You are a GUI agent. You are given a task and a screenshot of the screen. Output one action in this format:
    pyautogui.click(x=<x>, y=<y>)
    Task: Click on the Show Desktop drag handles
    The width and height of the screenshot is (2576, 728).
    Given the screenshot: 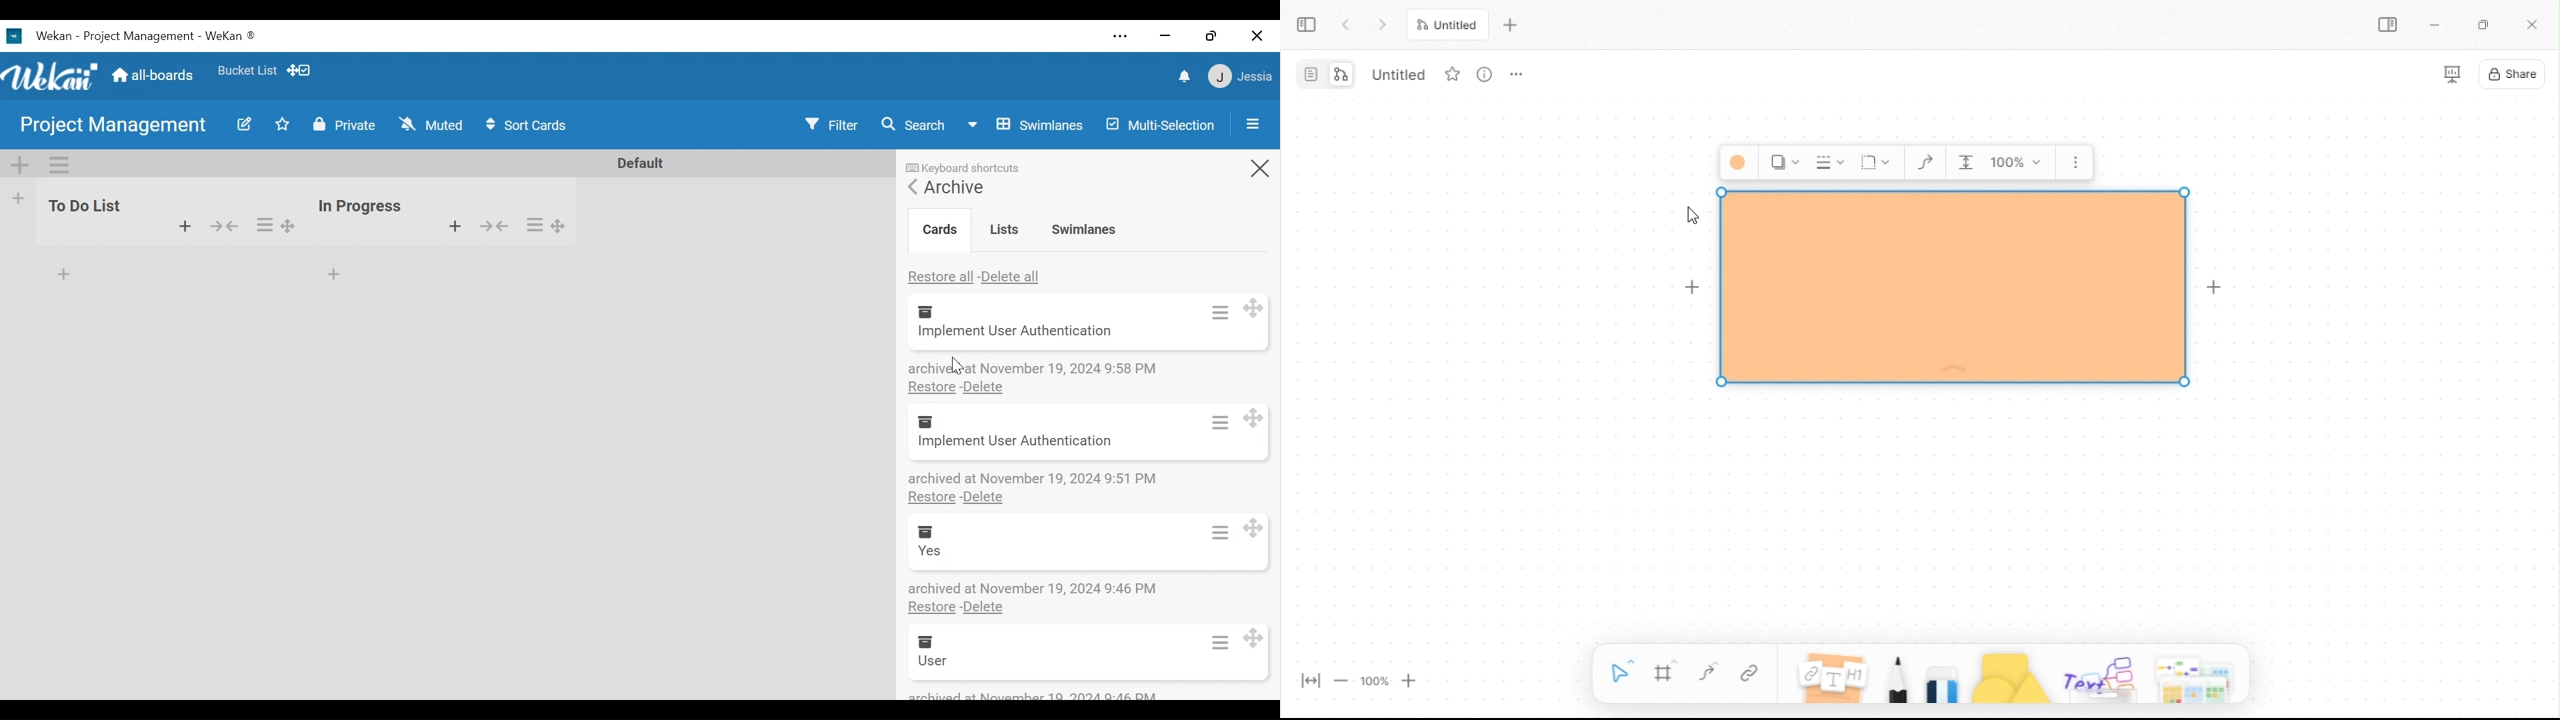 What is the action you would take?
    pyautogui.click(x=302, y=71)
    